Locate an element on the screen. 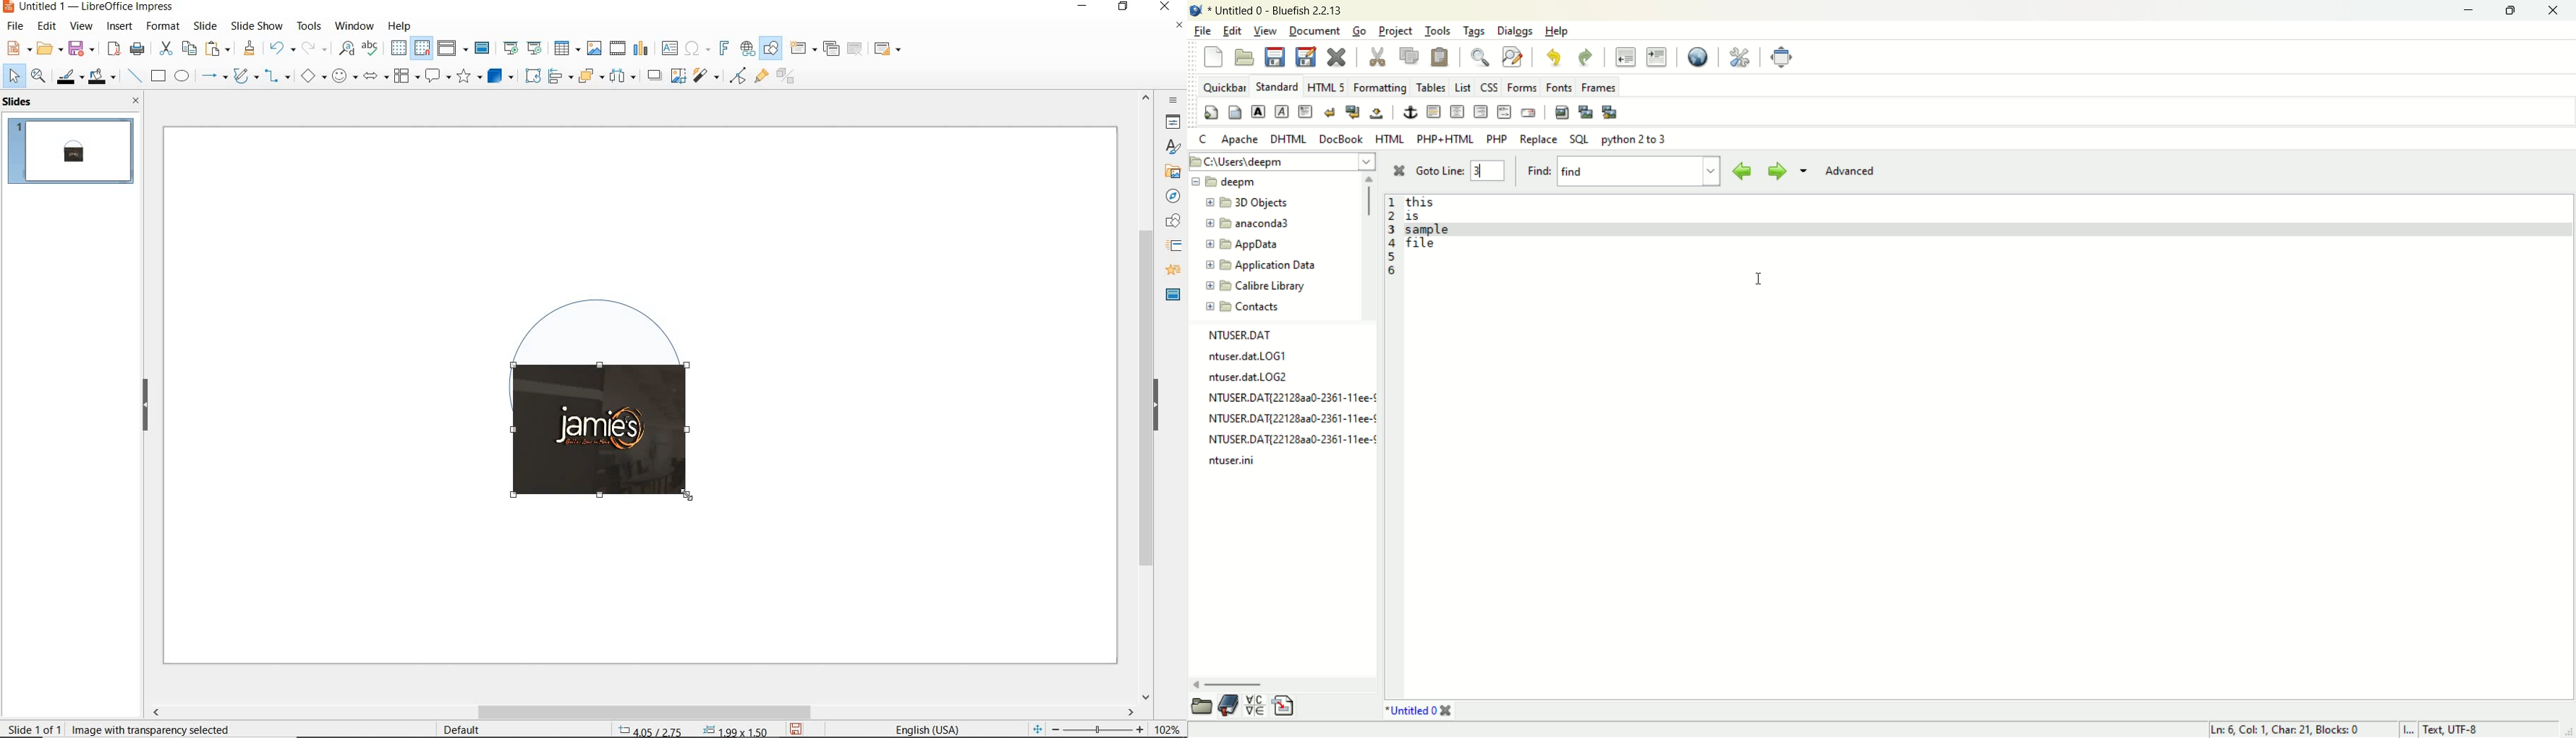  redo is located at coordinates (314, 48).